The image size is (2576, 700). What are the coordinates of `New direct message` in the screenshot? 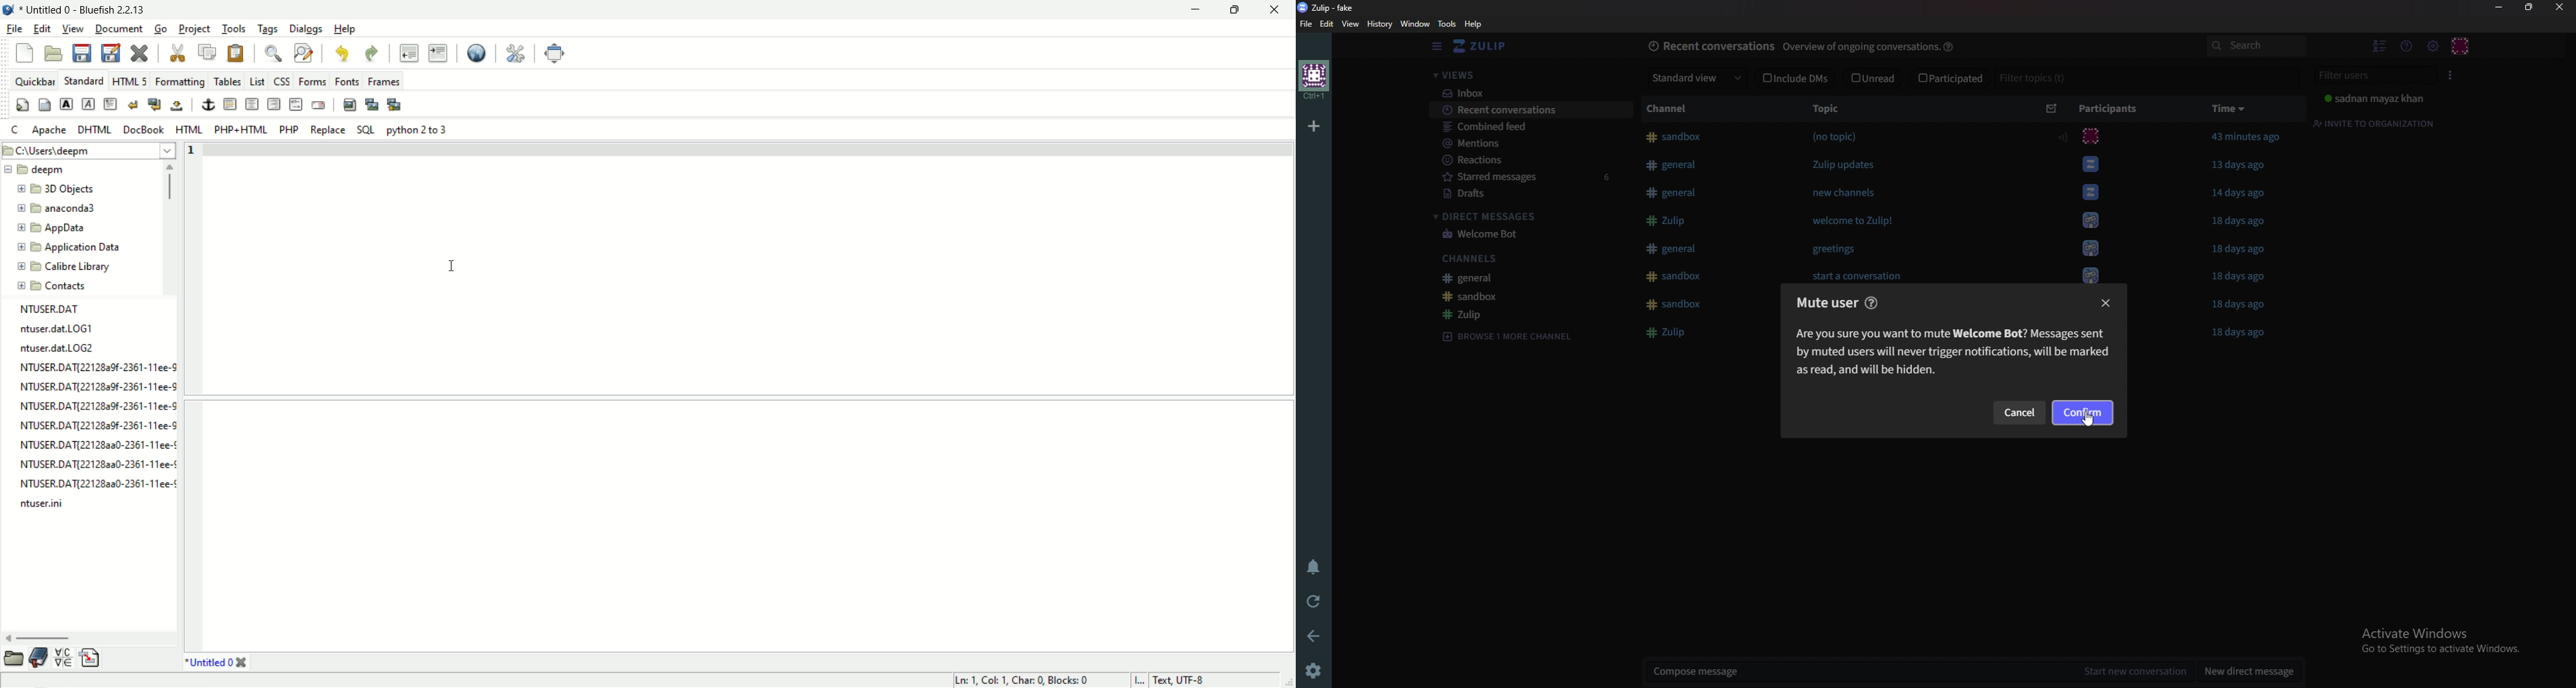 It's located at (2249, 669).